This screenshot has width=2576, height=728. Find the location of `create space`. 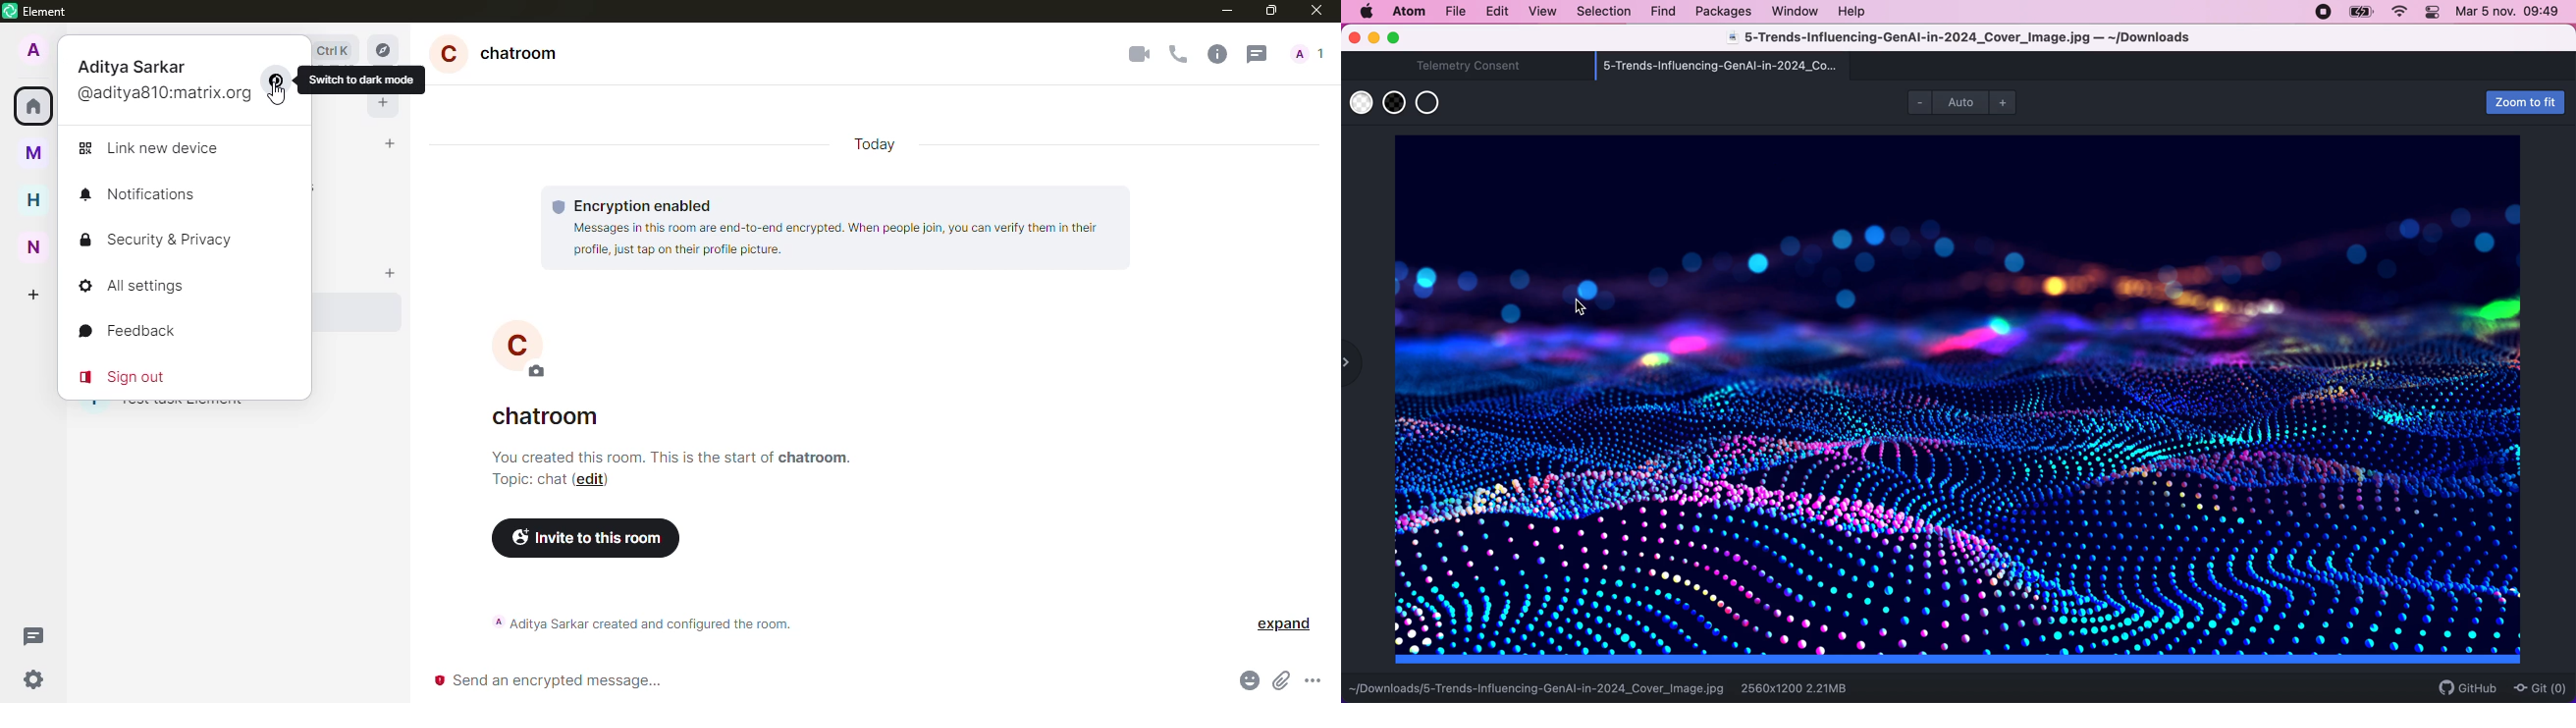

create space is located at coordinates (33, 294).